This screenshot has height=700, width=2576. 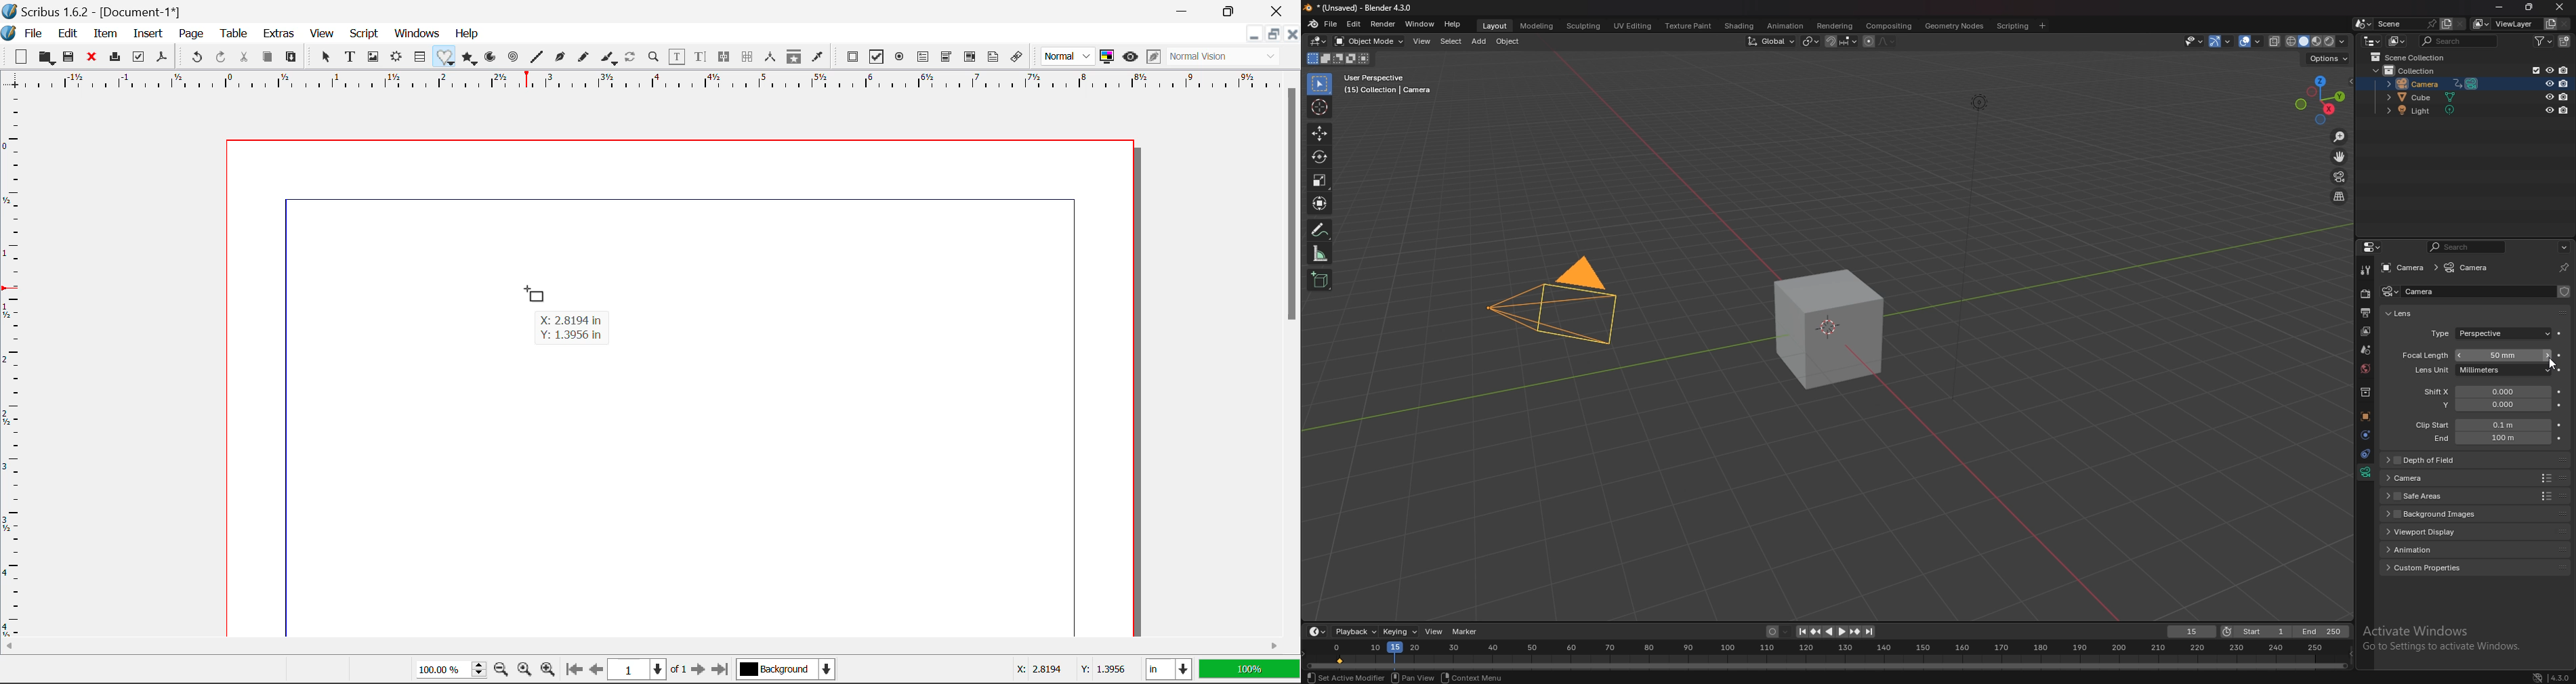 What do you see at coordinates (818, 57) in the screenshot?
I see `Eyedropper` at bounding box center [818, 57].